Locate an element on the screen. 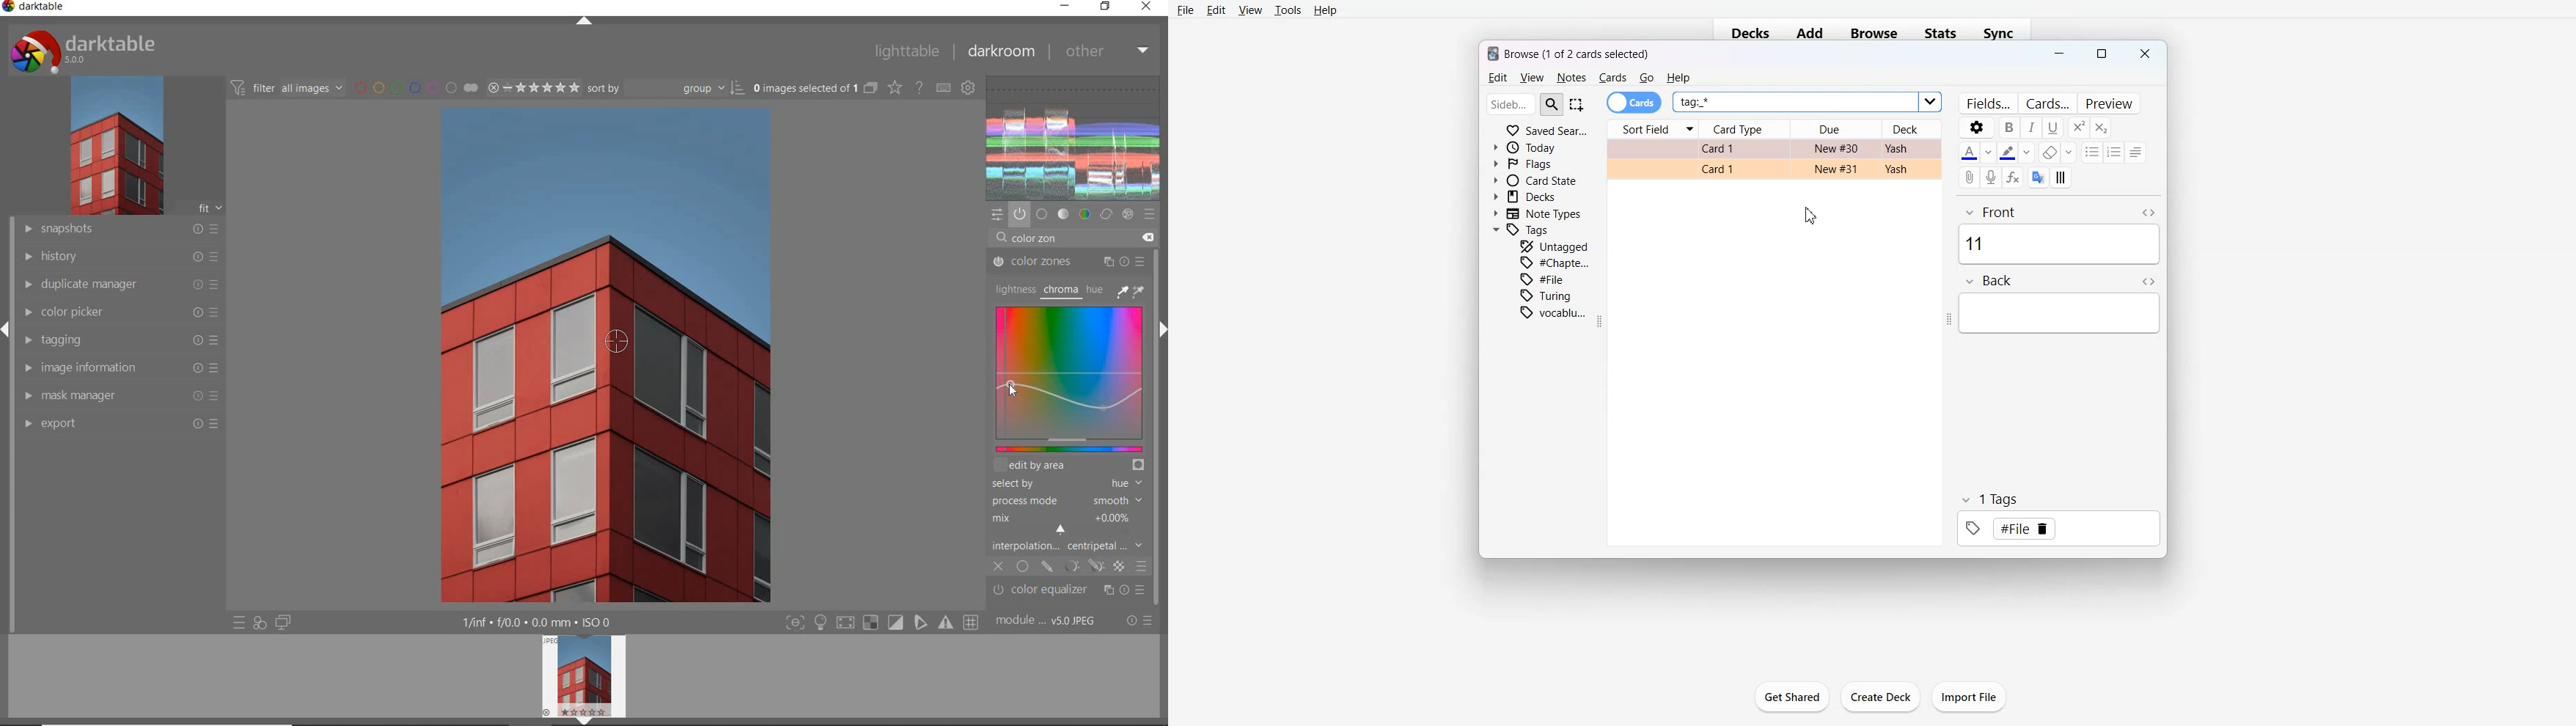 The width and height of the screenshot is (2576, 728). Saved Search is located at coordinates (1546, 129).